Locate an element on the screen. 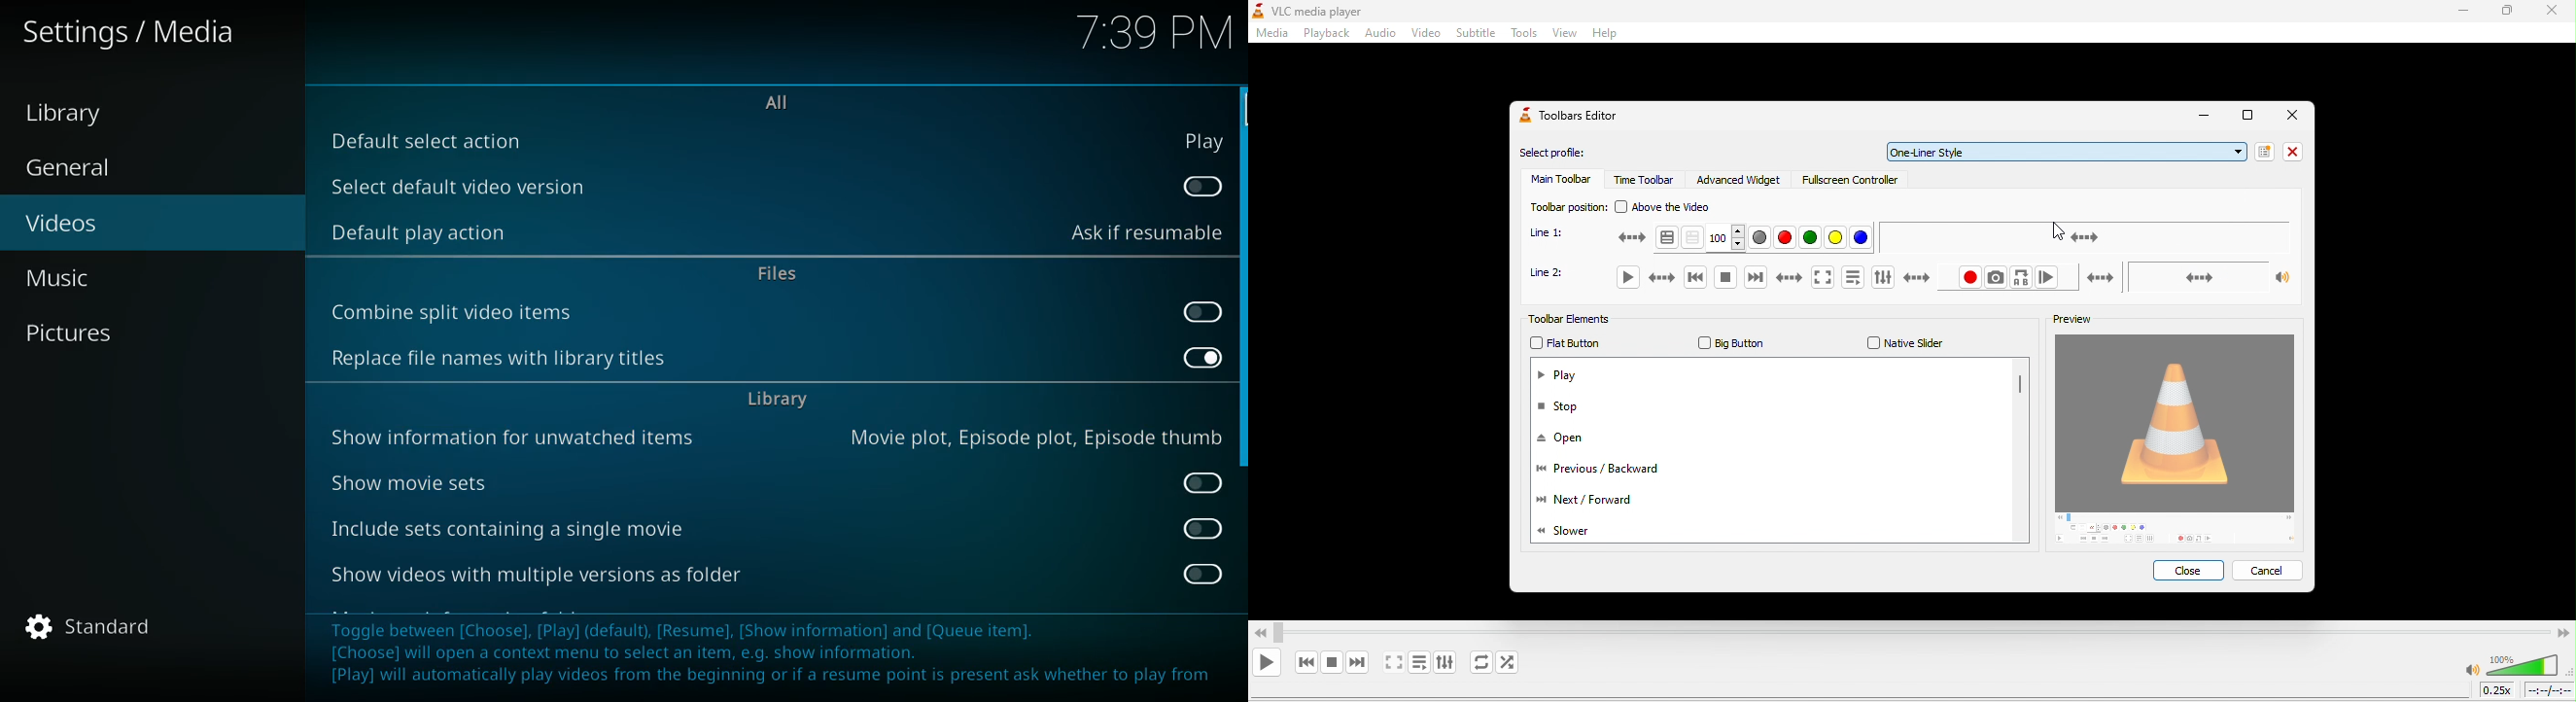 This screenshot has height=728, width=2576. play is located at coordinates (1204, 140).